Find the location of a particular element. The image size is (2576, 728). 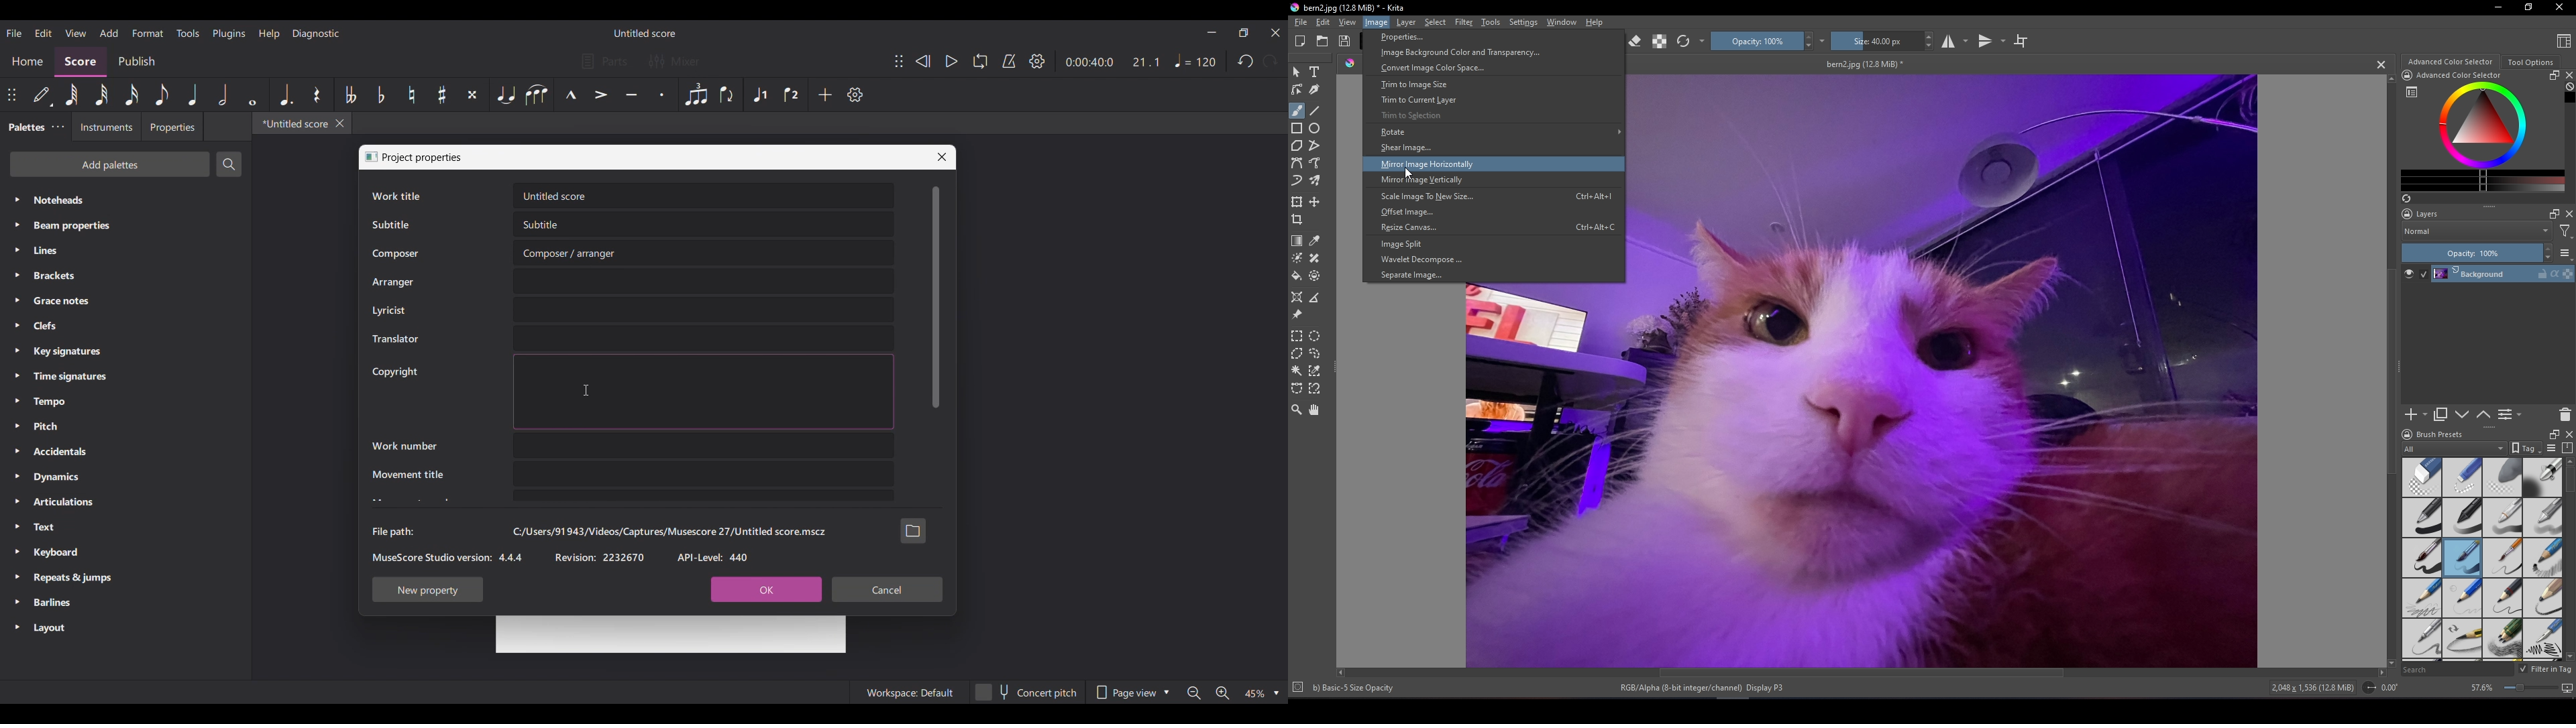

Resize canvas is located at coordinates (1495, 227).